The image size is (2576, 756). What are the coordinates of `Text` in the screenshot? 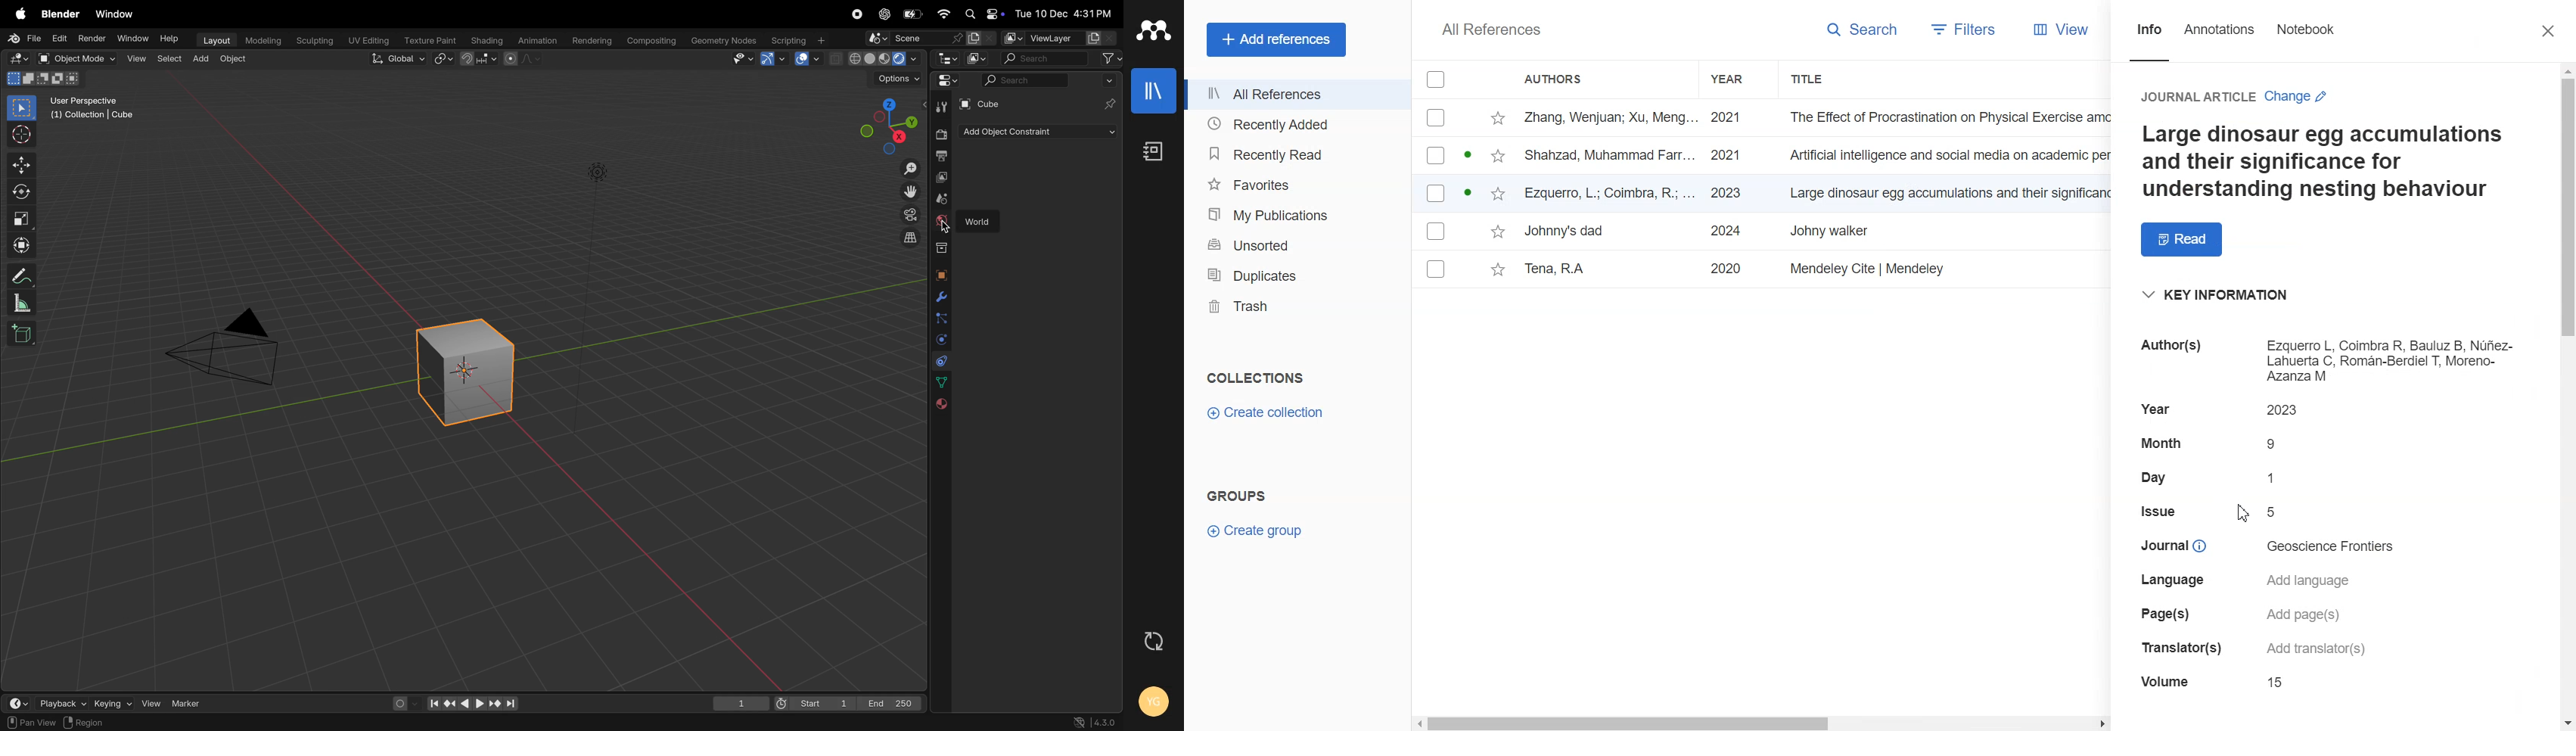 It's located at (1496, 30).